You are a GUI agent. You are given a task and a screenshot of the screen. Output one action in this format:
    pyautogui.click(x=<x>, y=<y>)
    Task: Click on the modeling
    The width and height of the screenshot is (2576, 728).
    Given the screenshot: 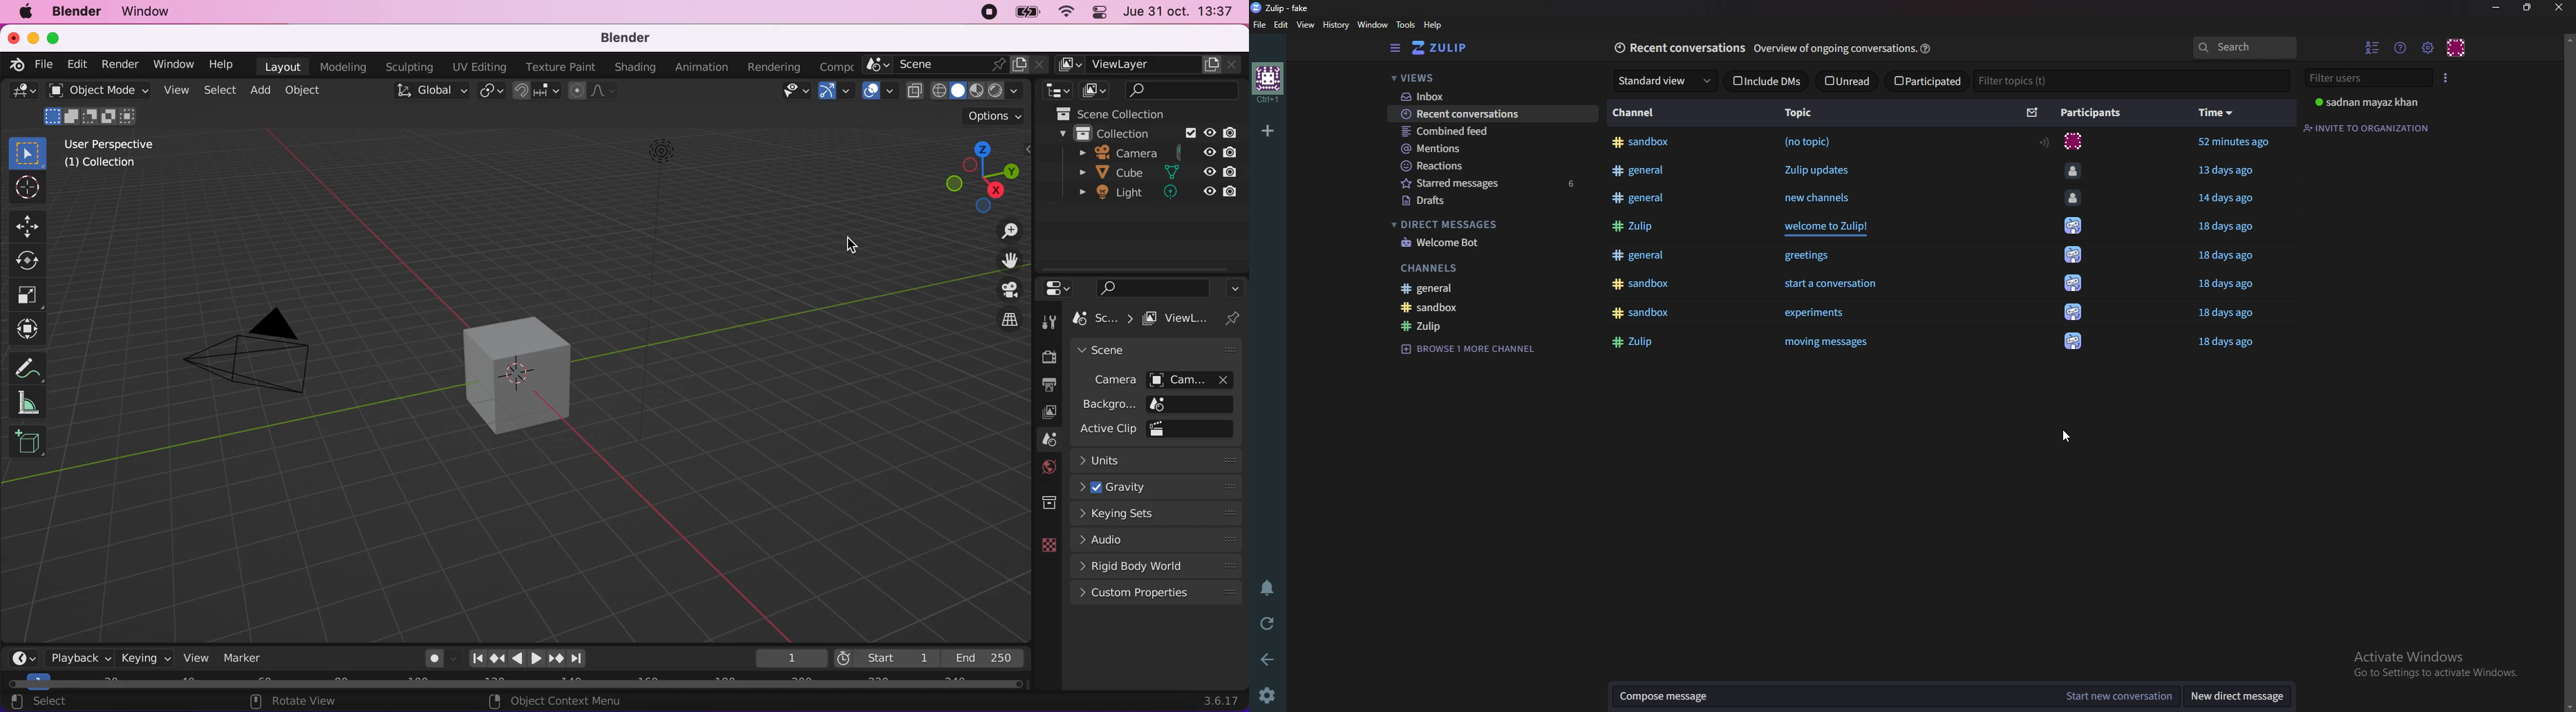 What is the action you would take?
    pyautogui.click(x=344, y=67)
    